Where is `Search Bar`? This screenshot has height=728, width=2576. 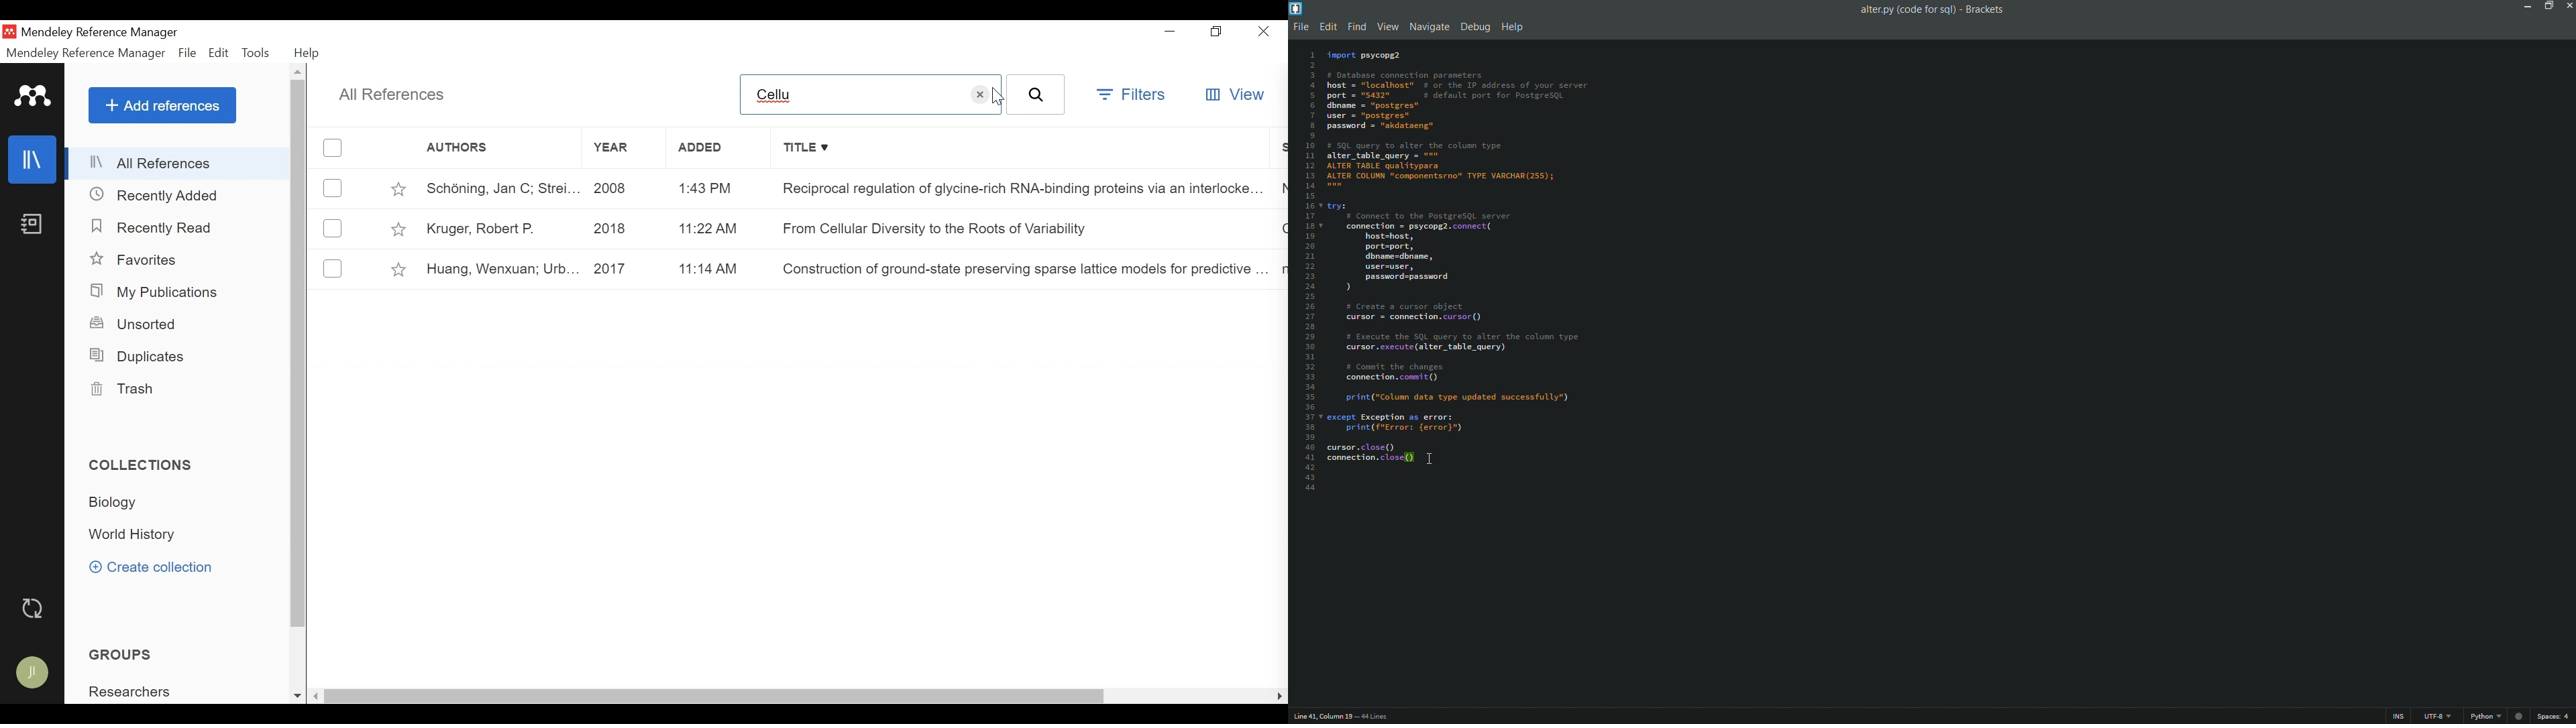 Search Bar is located at coordinates (851, 94).